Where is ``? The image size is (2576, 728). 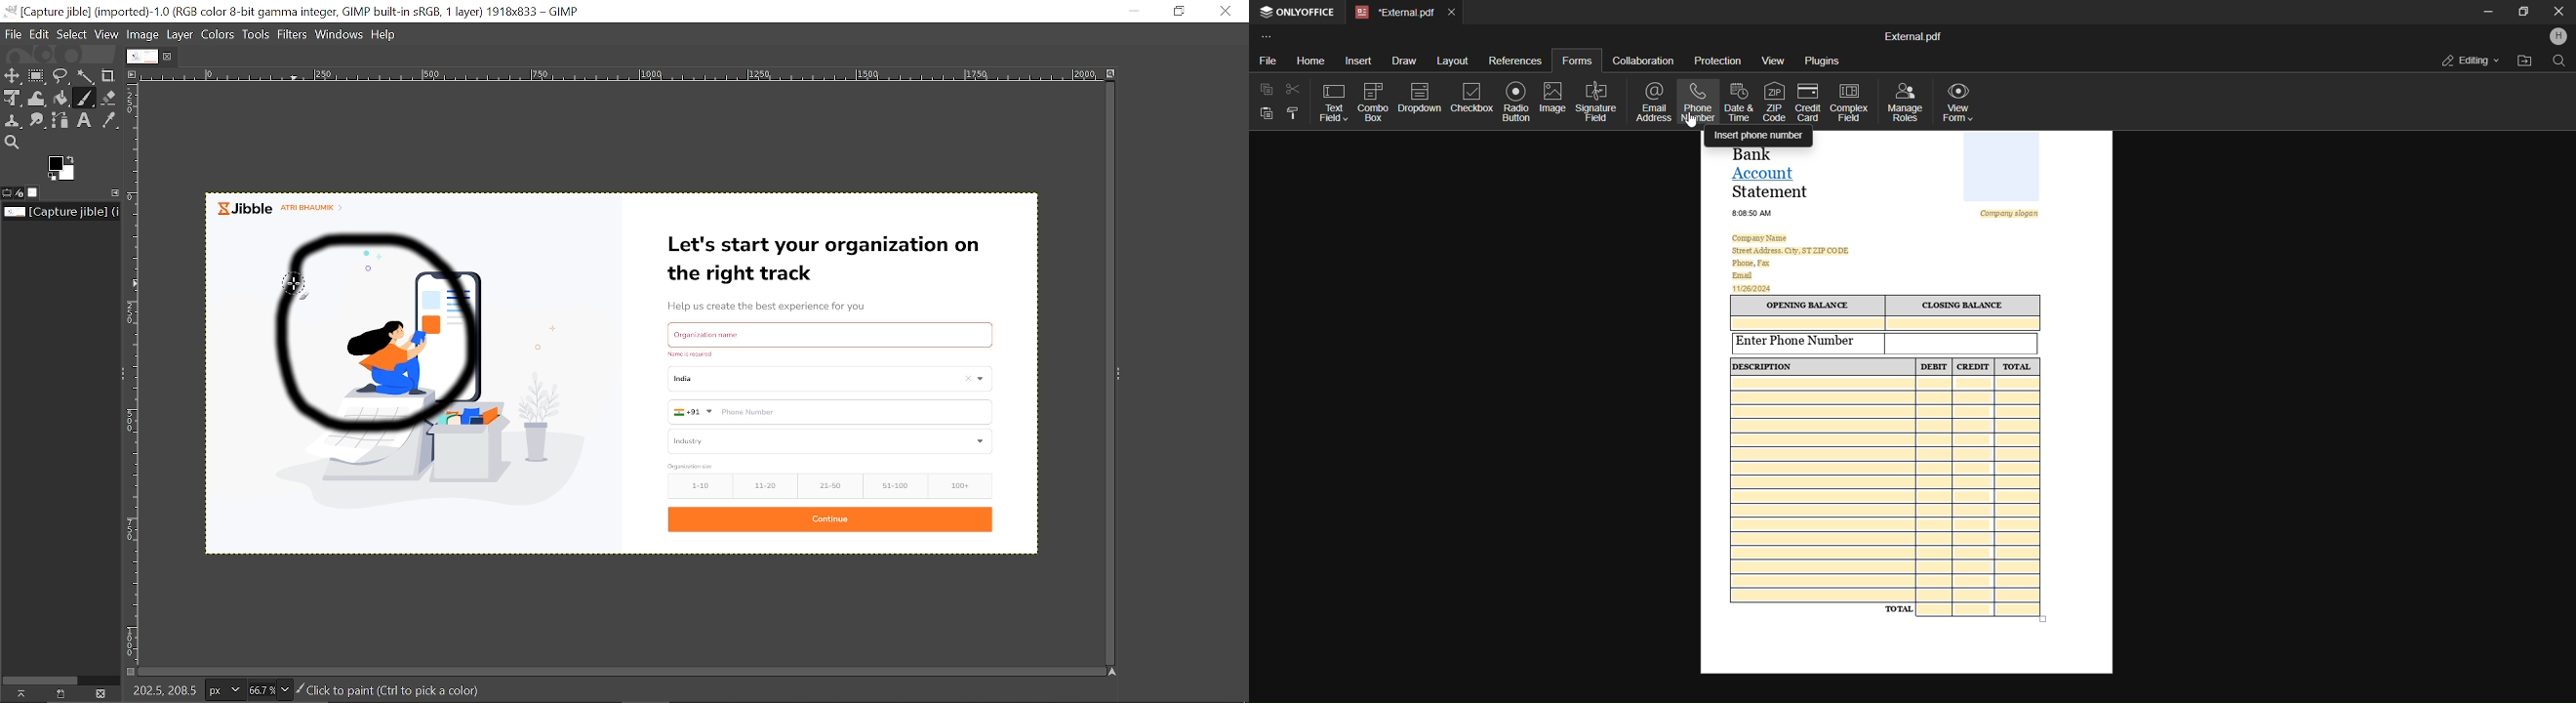
 is located at coordinates (1179, 13).